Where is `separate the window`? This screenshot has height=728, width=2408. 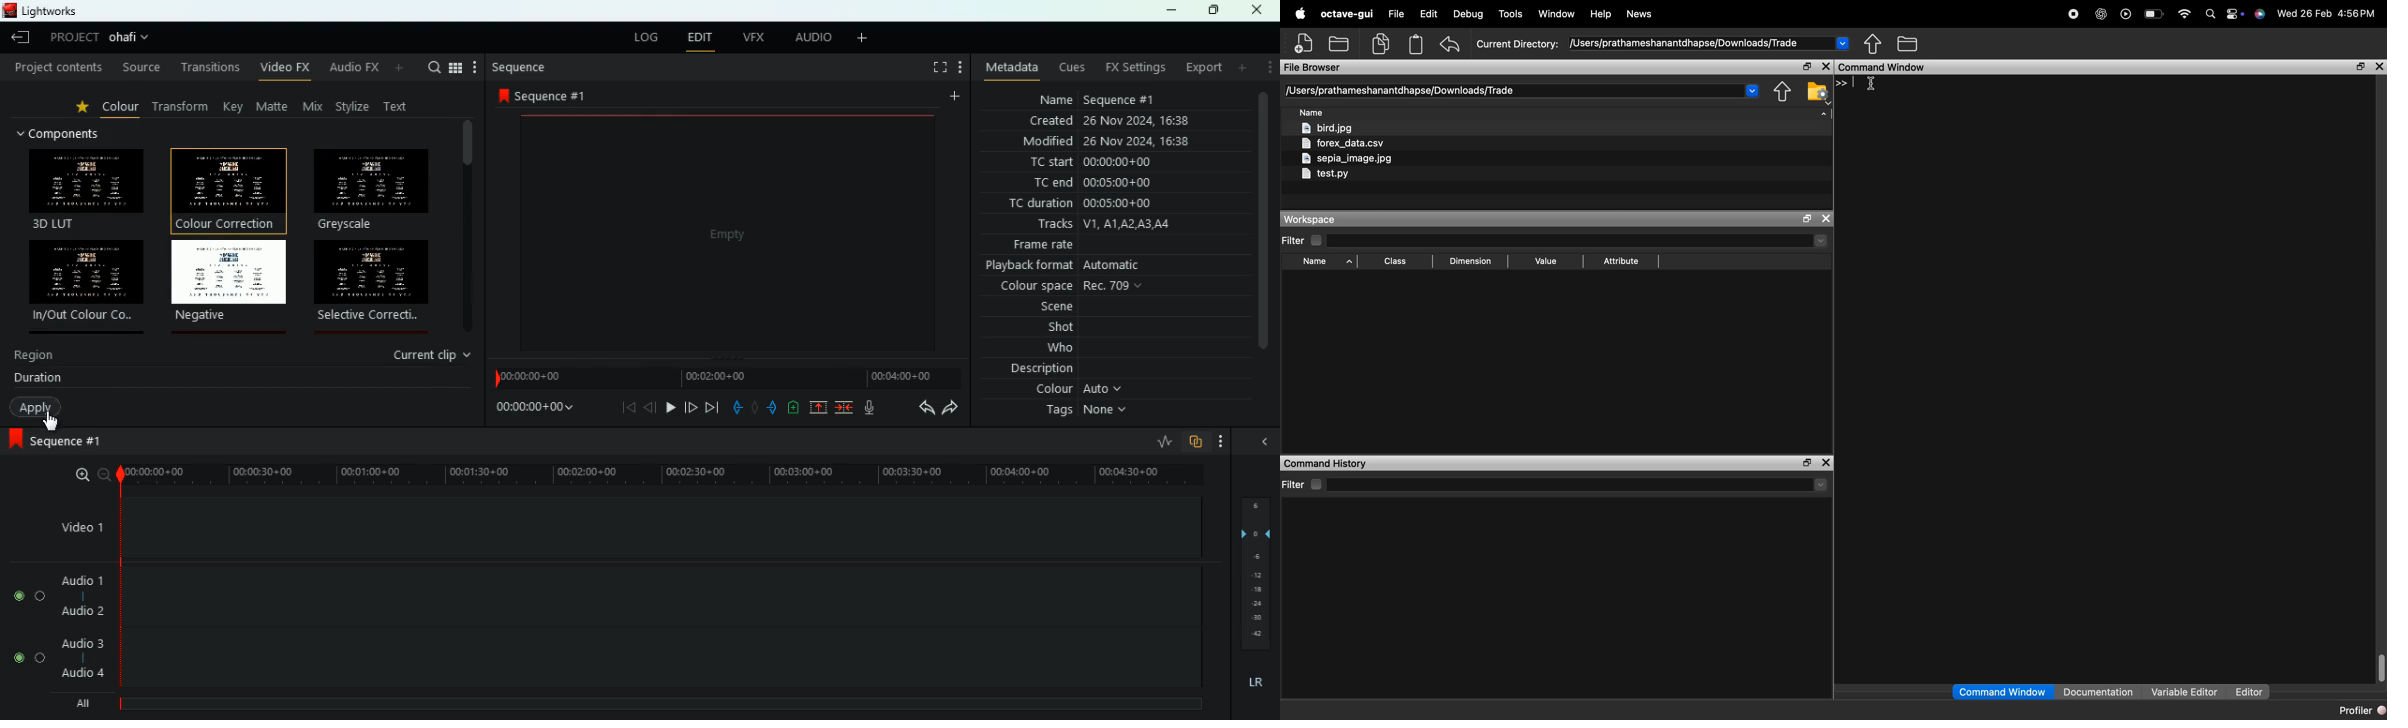
separate the window is located at coordinates (1808, 464).